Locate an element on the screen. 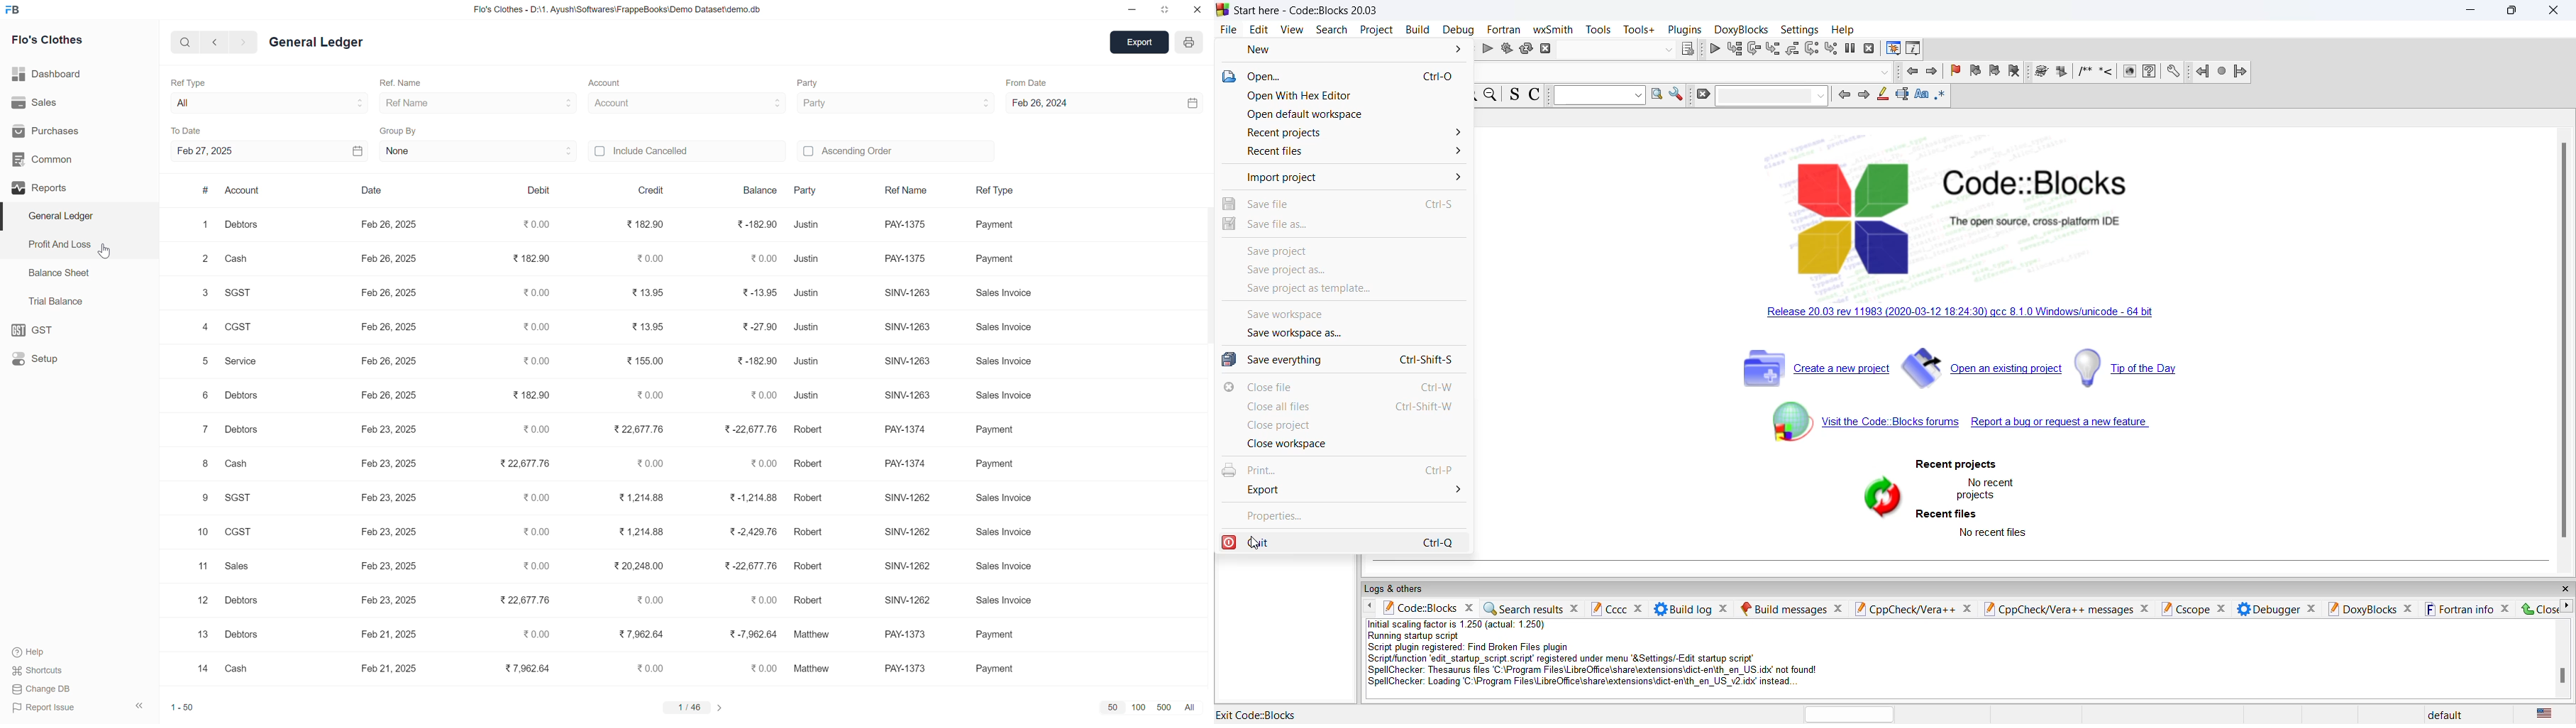 The height and width of the screenshot is (728, 2576). dashboard is located at coordinates (47, 72).